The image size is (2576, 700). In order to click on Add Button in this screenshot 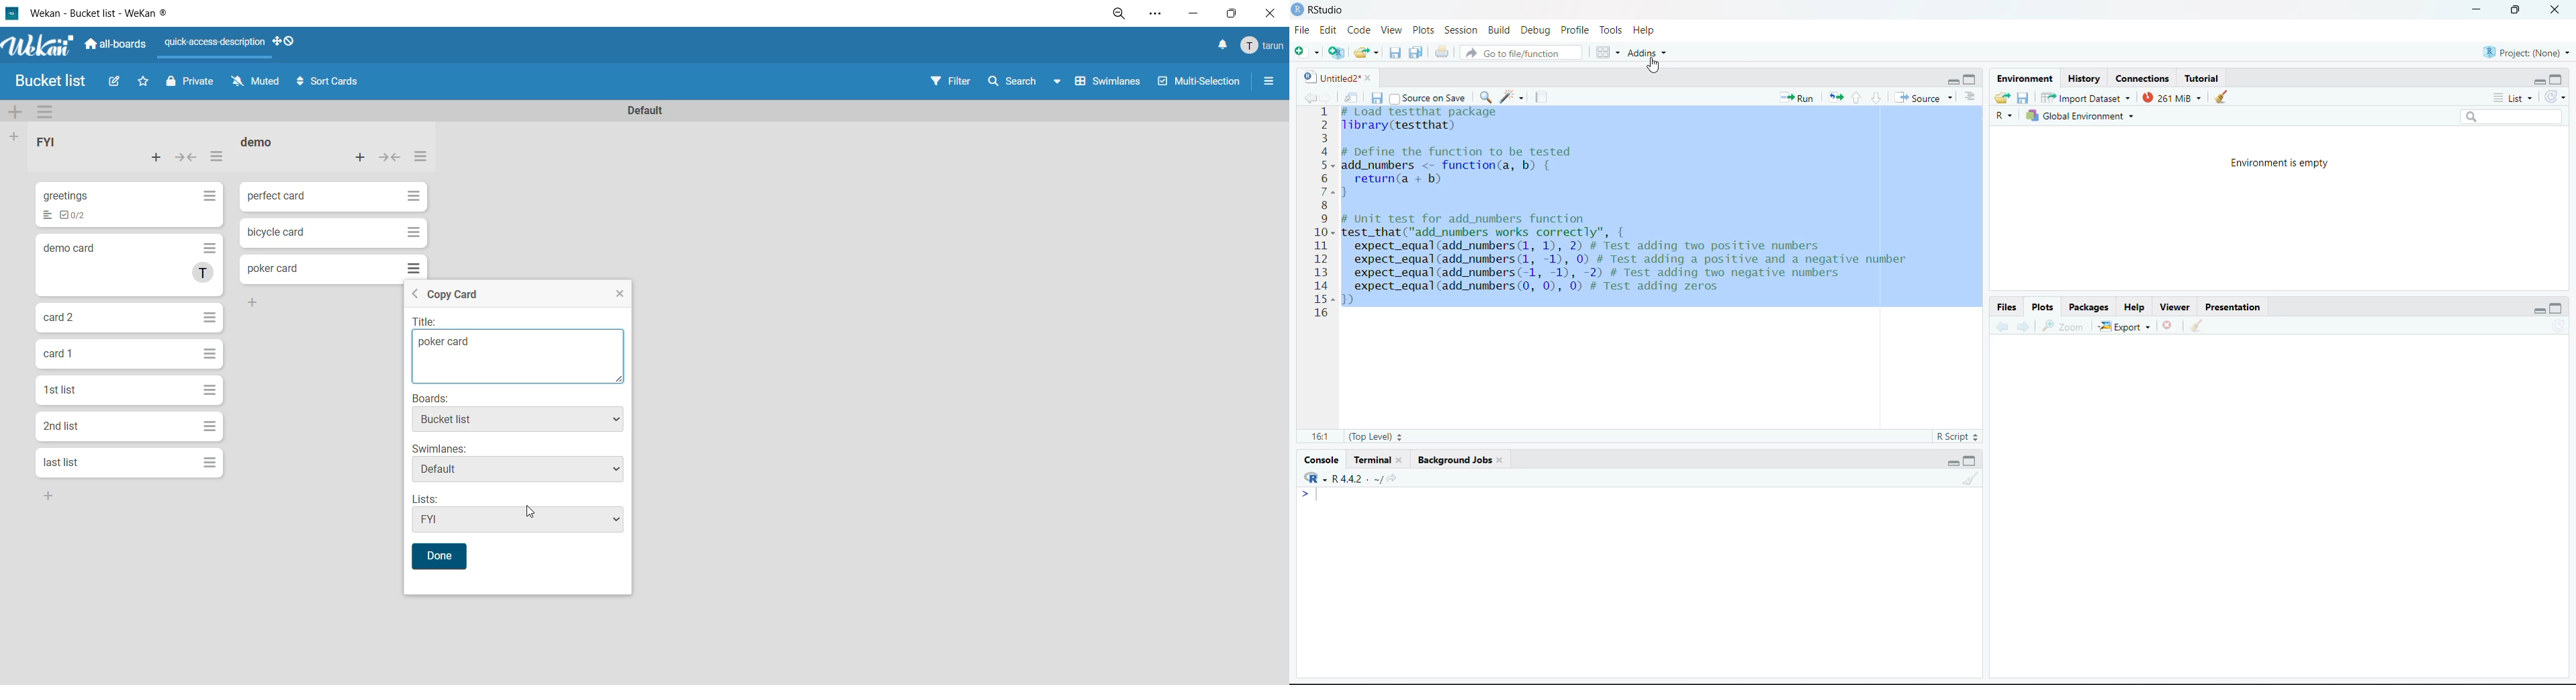, I will do `click(60, 496)`.